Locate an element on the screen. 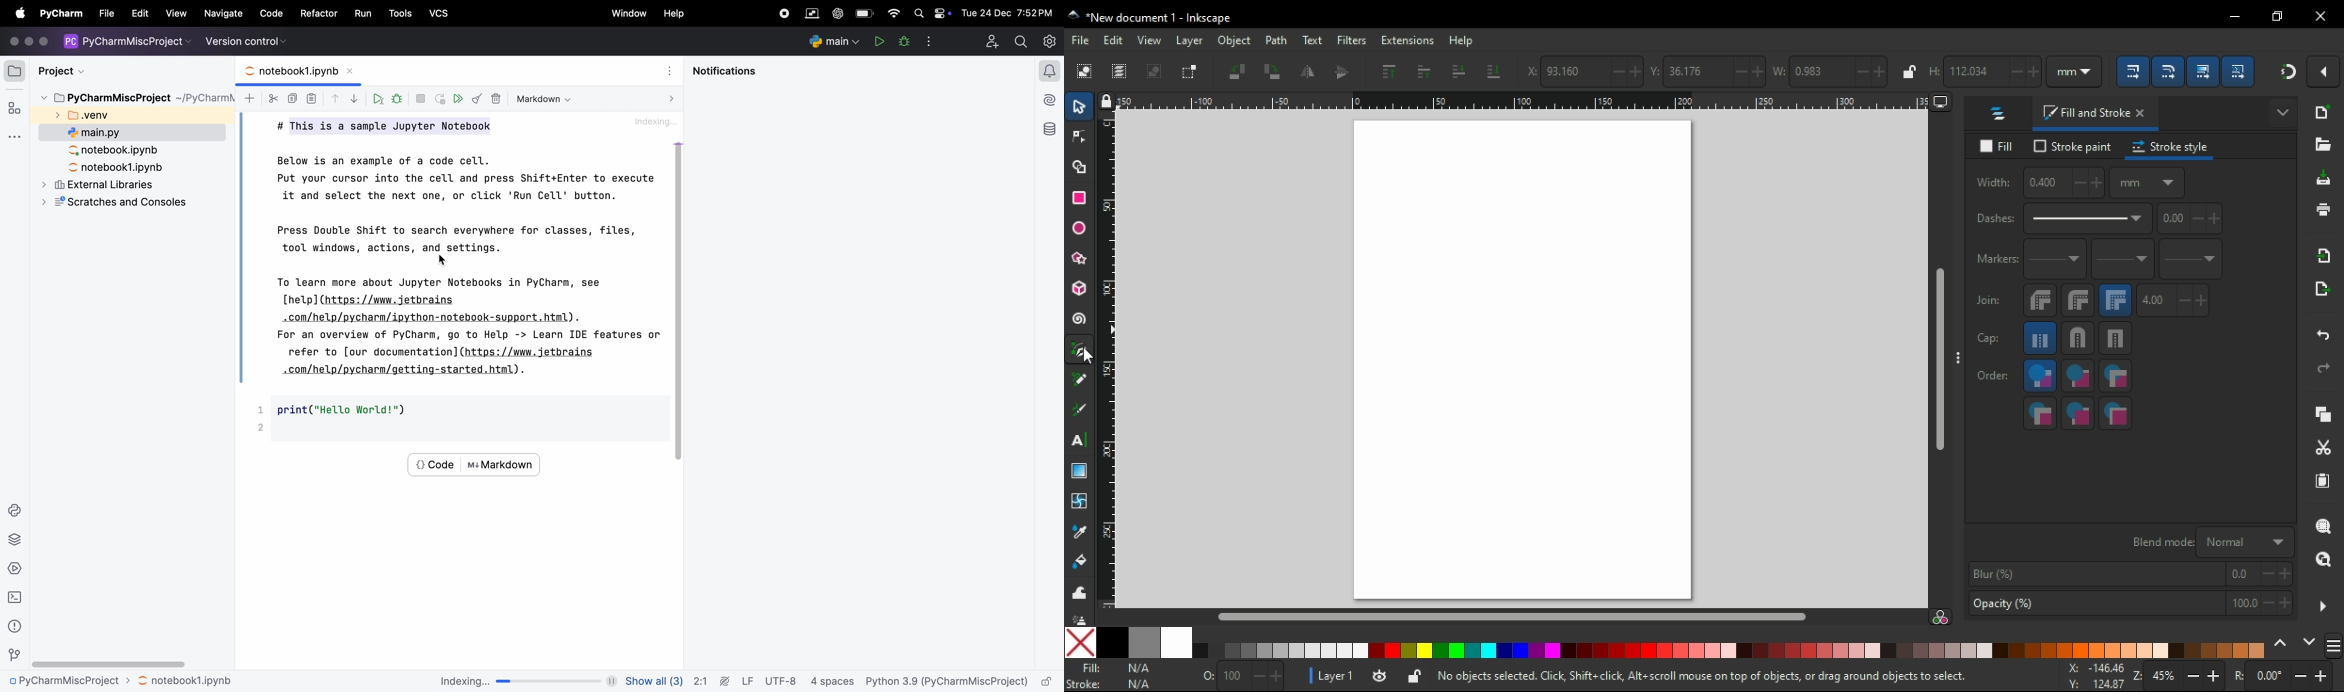 The height and width of the screenshot is (700, 2352). folder is located at coordinates (15, 71).